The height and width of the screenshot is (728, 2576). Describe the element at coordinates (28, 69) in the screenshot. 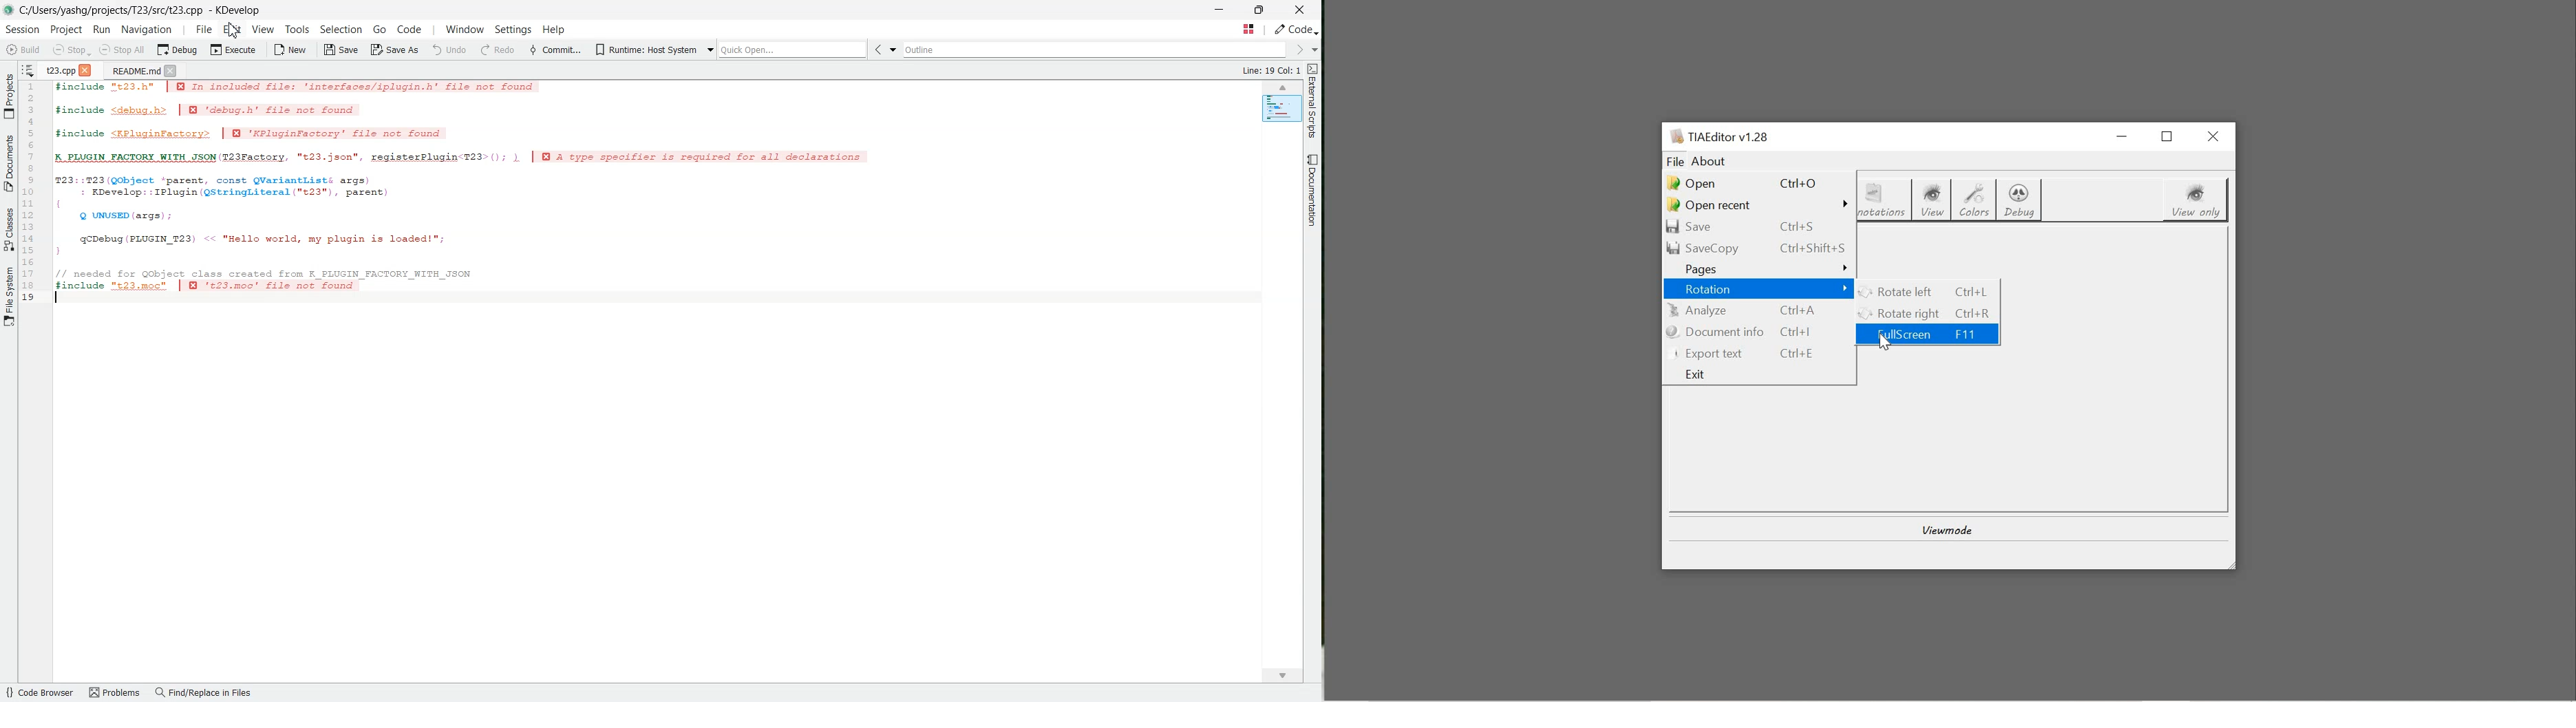

I see `Show open sorted list` at that location.